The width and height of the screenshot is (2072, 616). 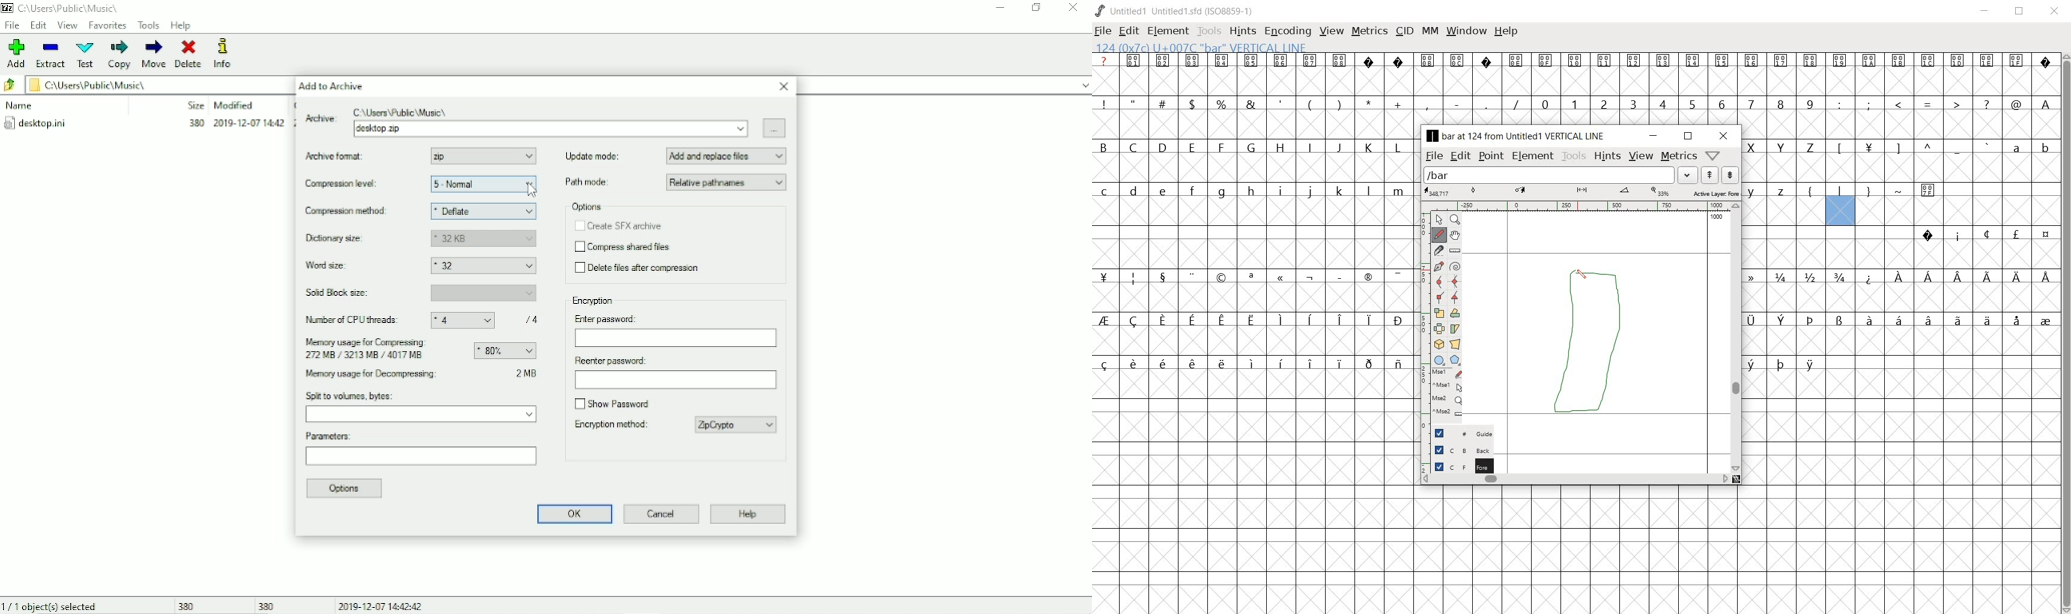 I want to click on empty cells, so click(x=1901, y=255).